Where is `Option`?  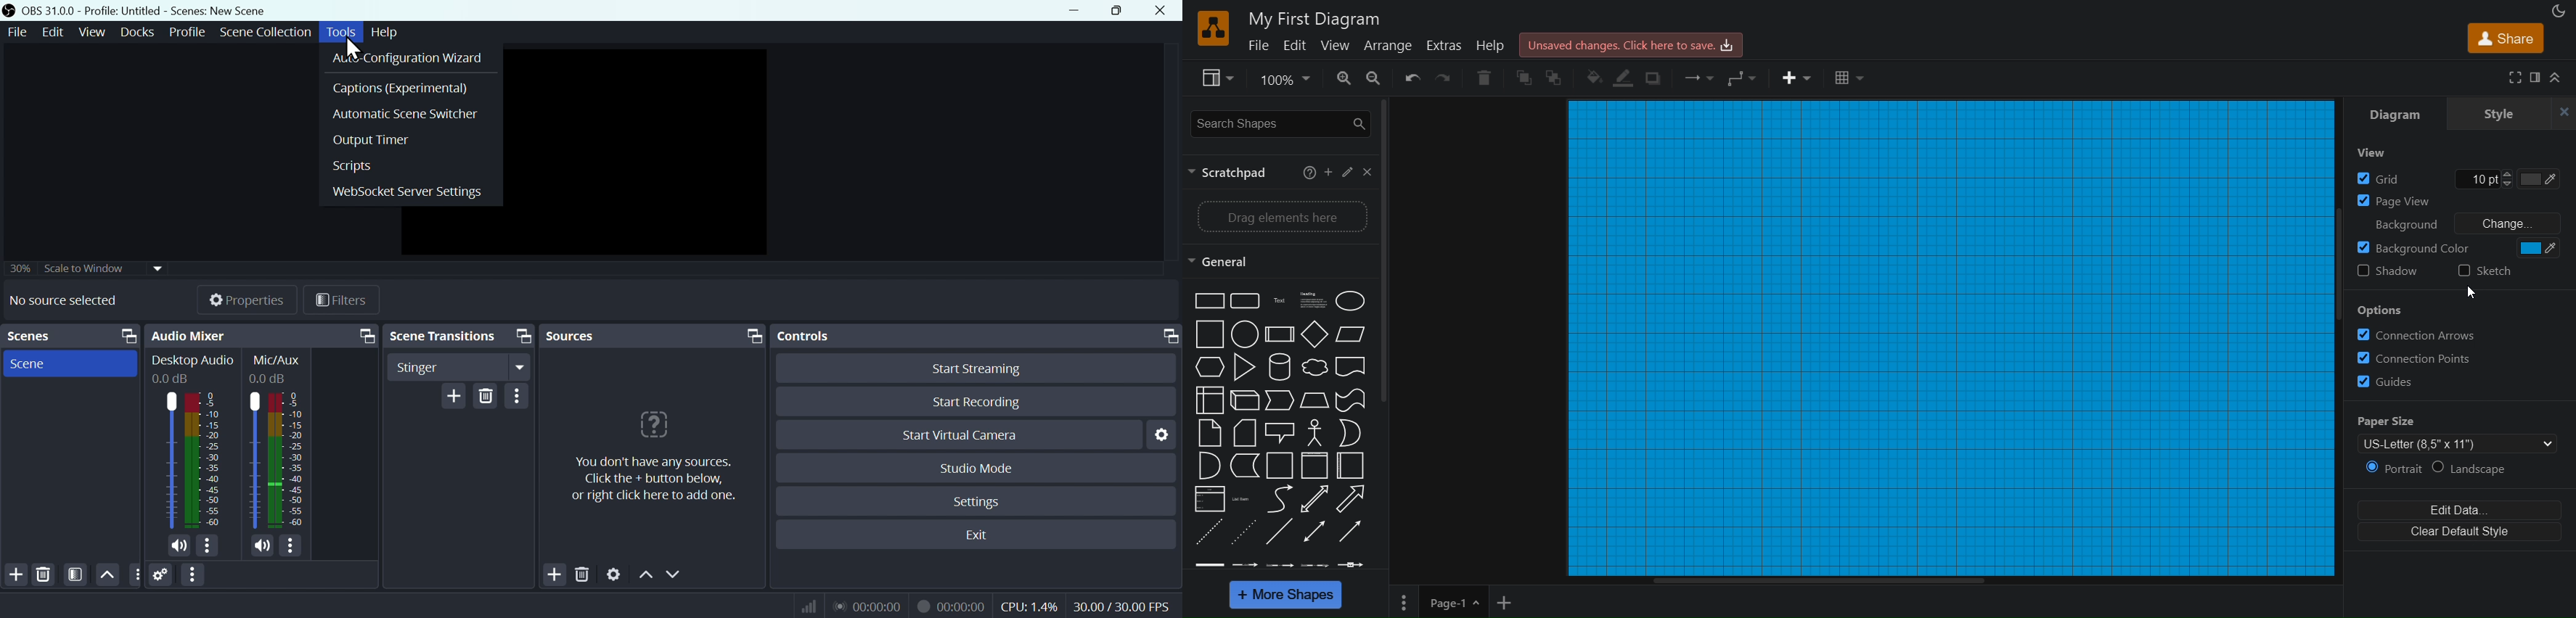
Option is located at coordinates (194, 575).